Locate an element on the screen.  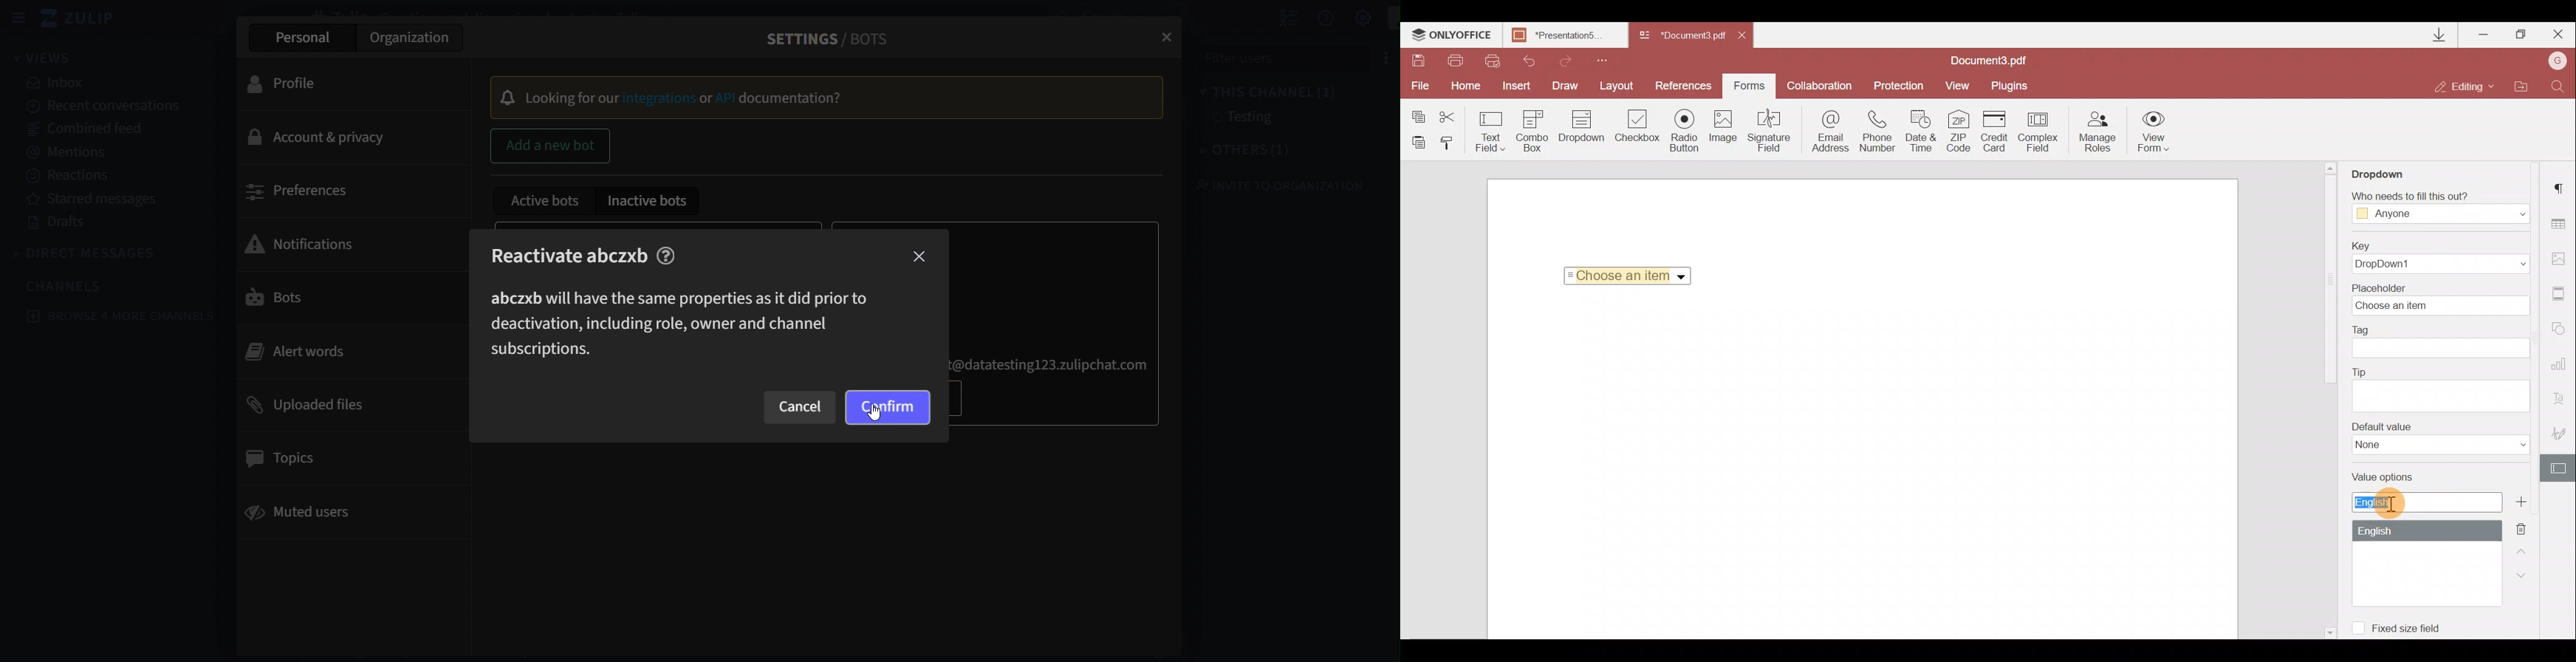
browse 4 more channels is located at coordinates (121, 316).